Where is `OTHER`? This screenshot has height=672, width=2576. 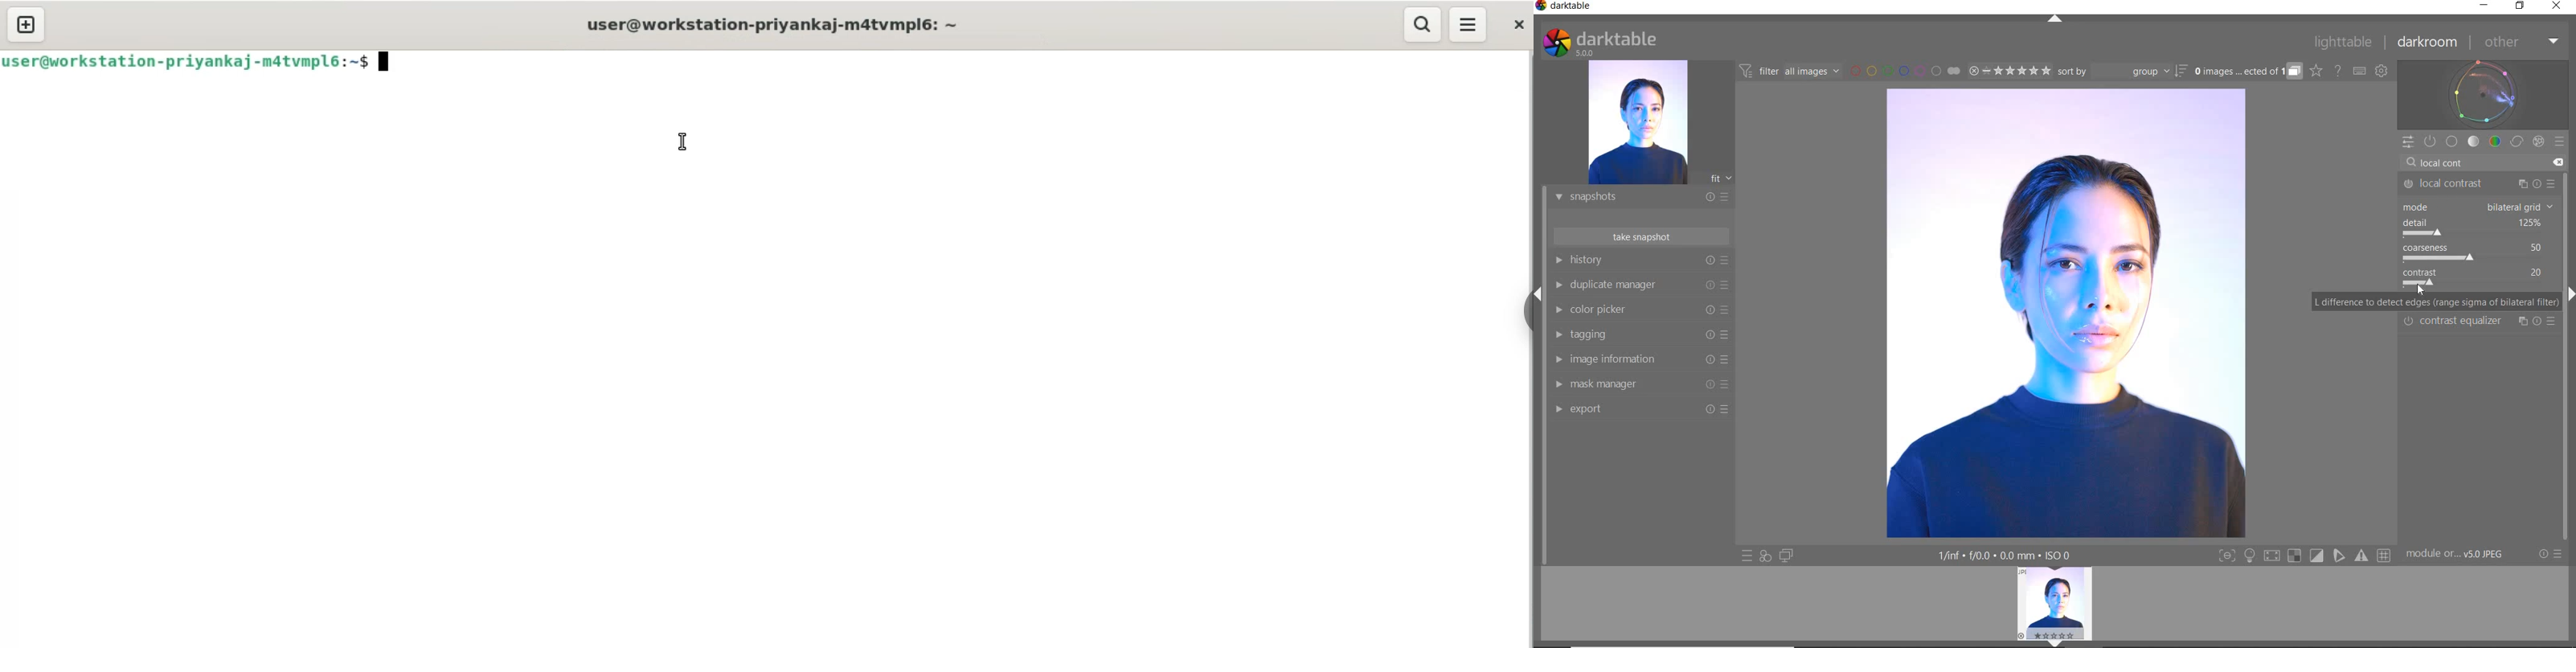
OTHER is located at coordinates (2520, 43).